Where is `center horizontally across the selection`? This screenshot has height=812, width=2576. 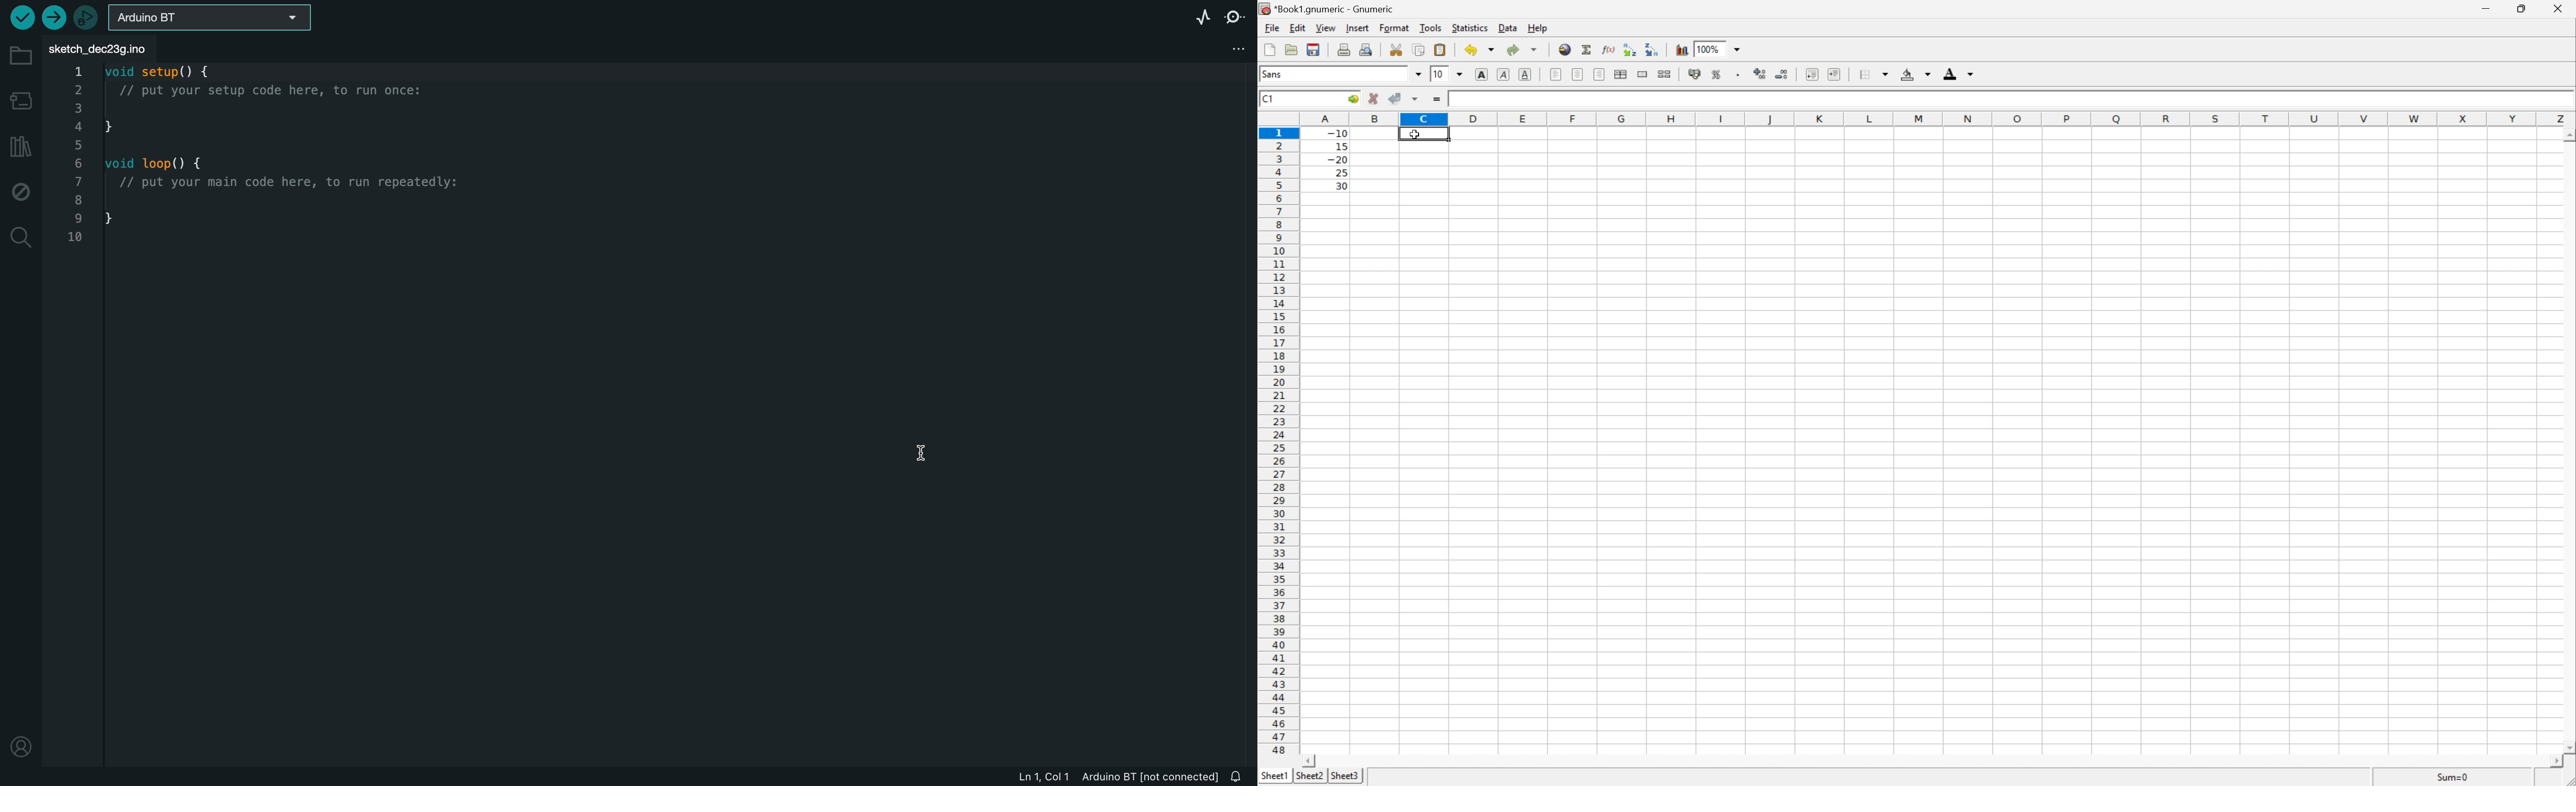 center horizontally across the selection is located at coordinates (1622, 75).